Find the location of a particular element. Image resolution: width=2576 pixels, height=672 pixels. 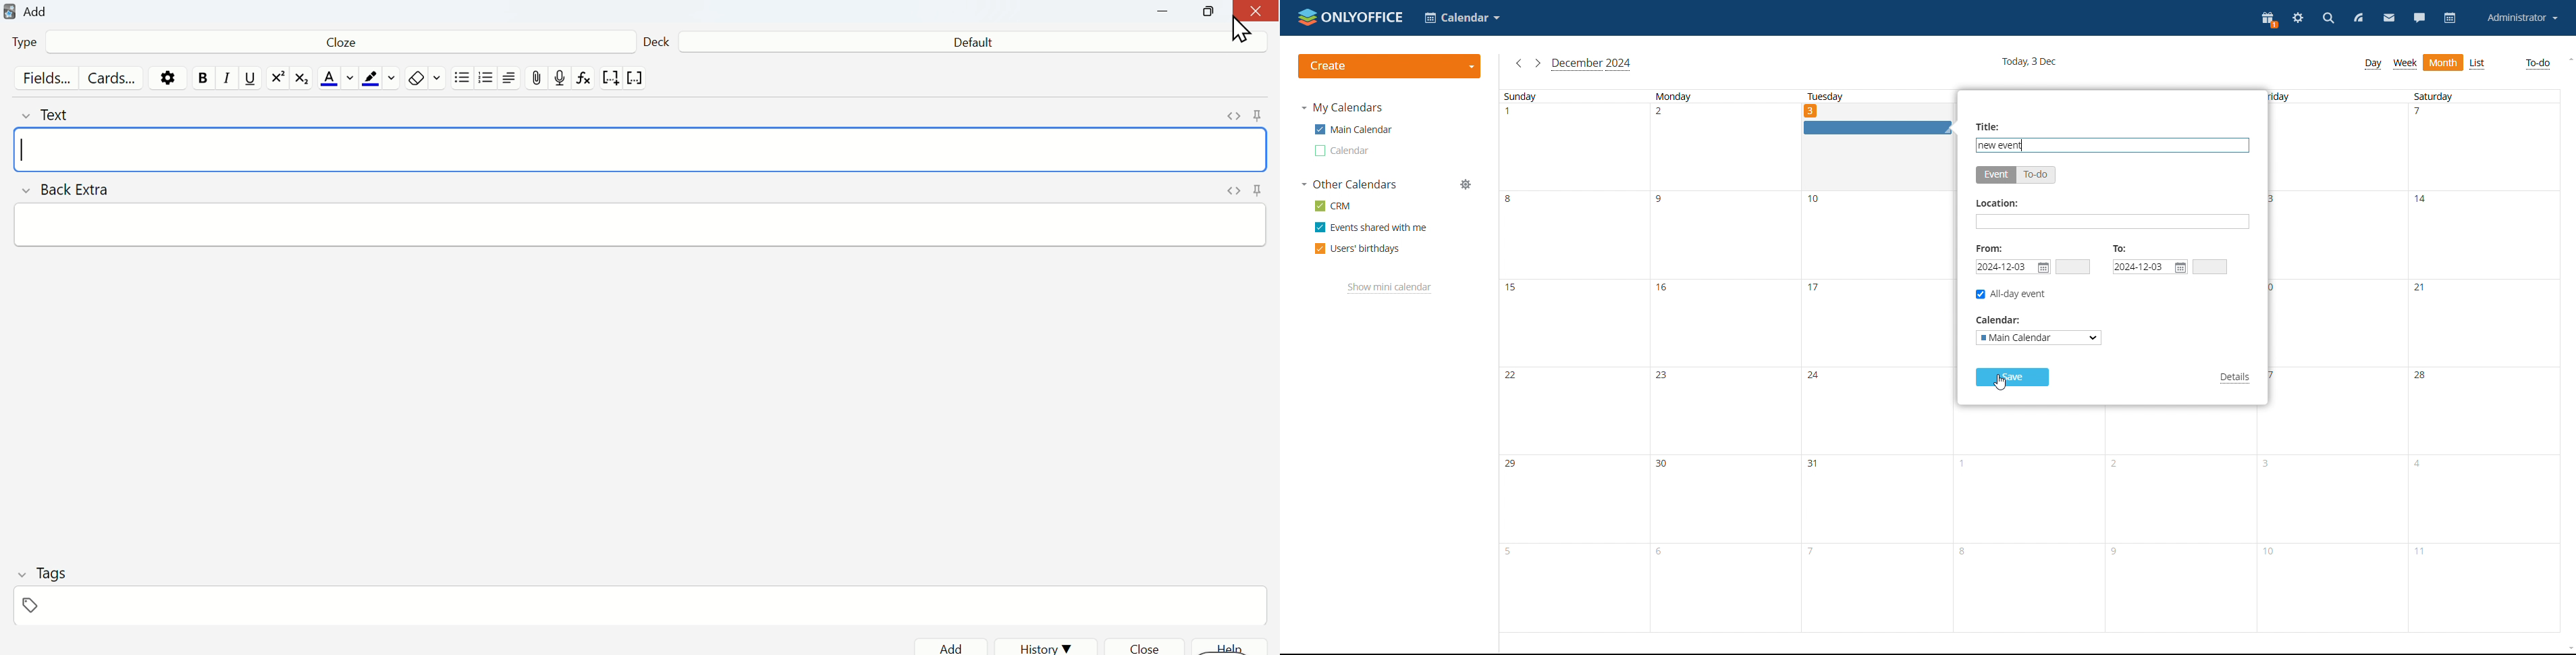

Type is located at coordinates (32, 44).